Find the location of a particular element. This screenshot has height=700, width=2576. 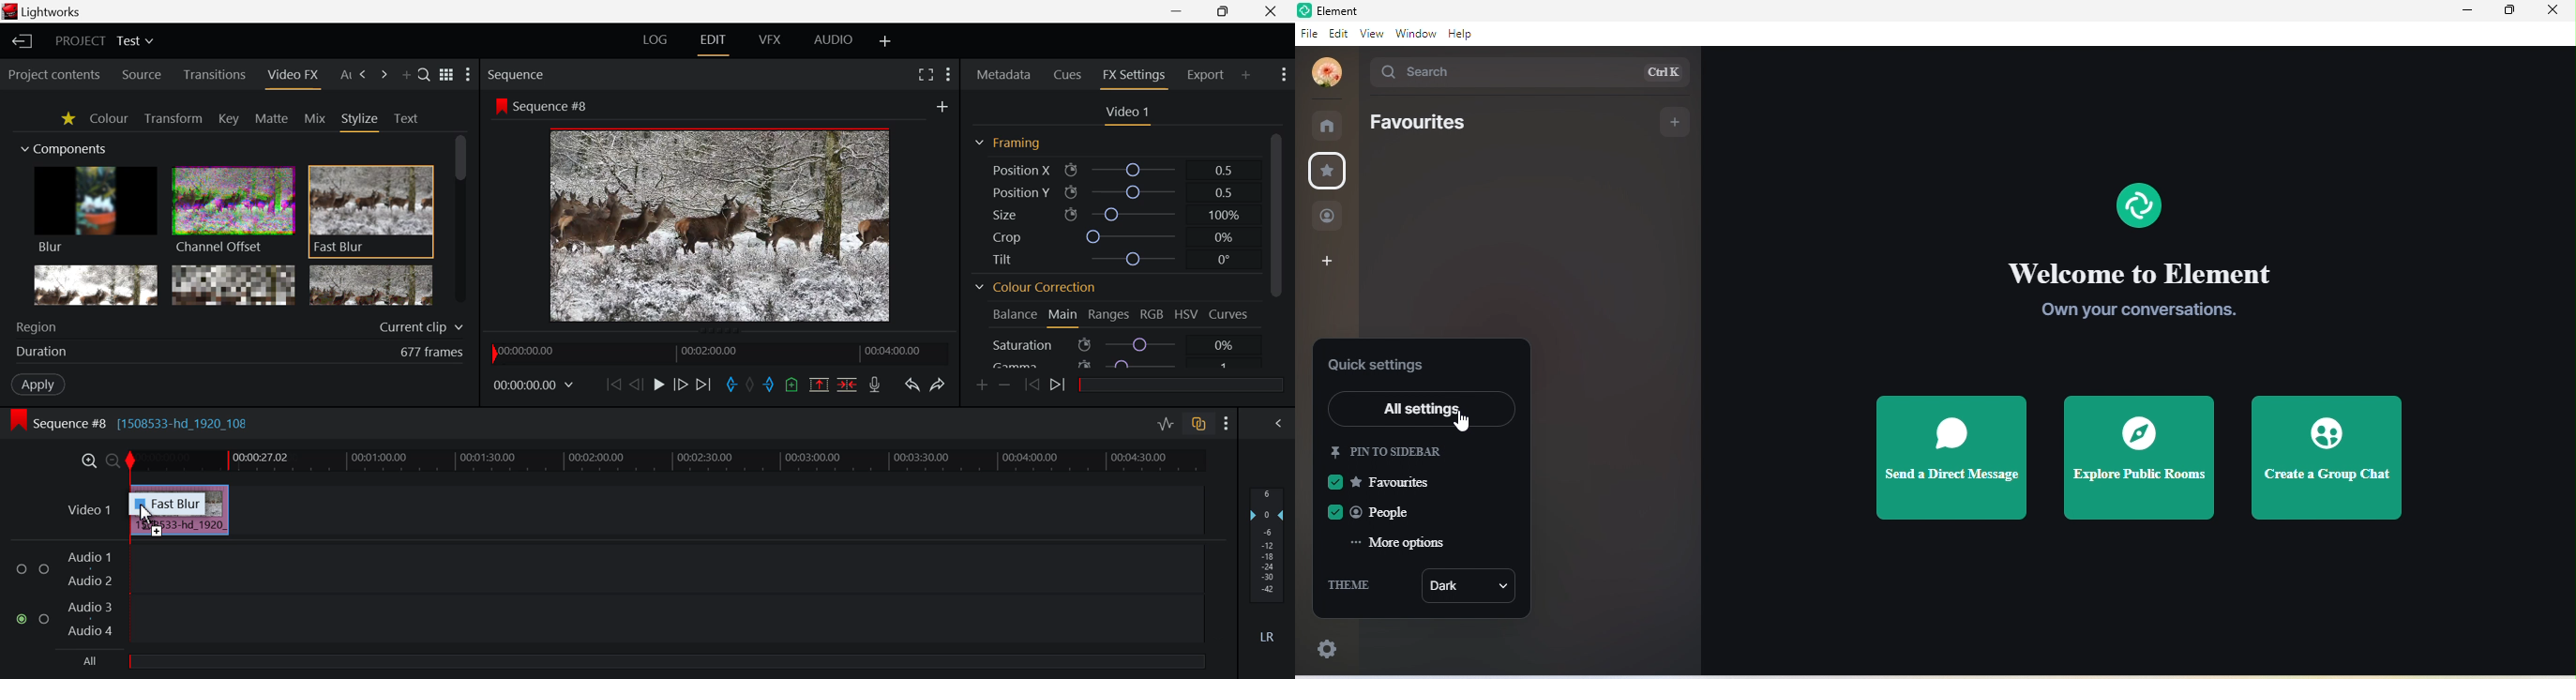

Balance is located at coordinates (1015, 317).